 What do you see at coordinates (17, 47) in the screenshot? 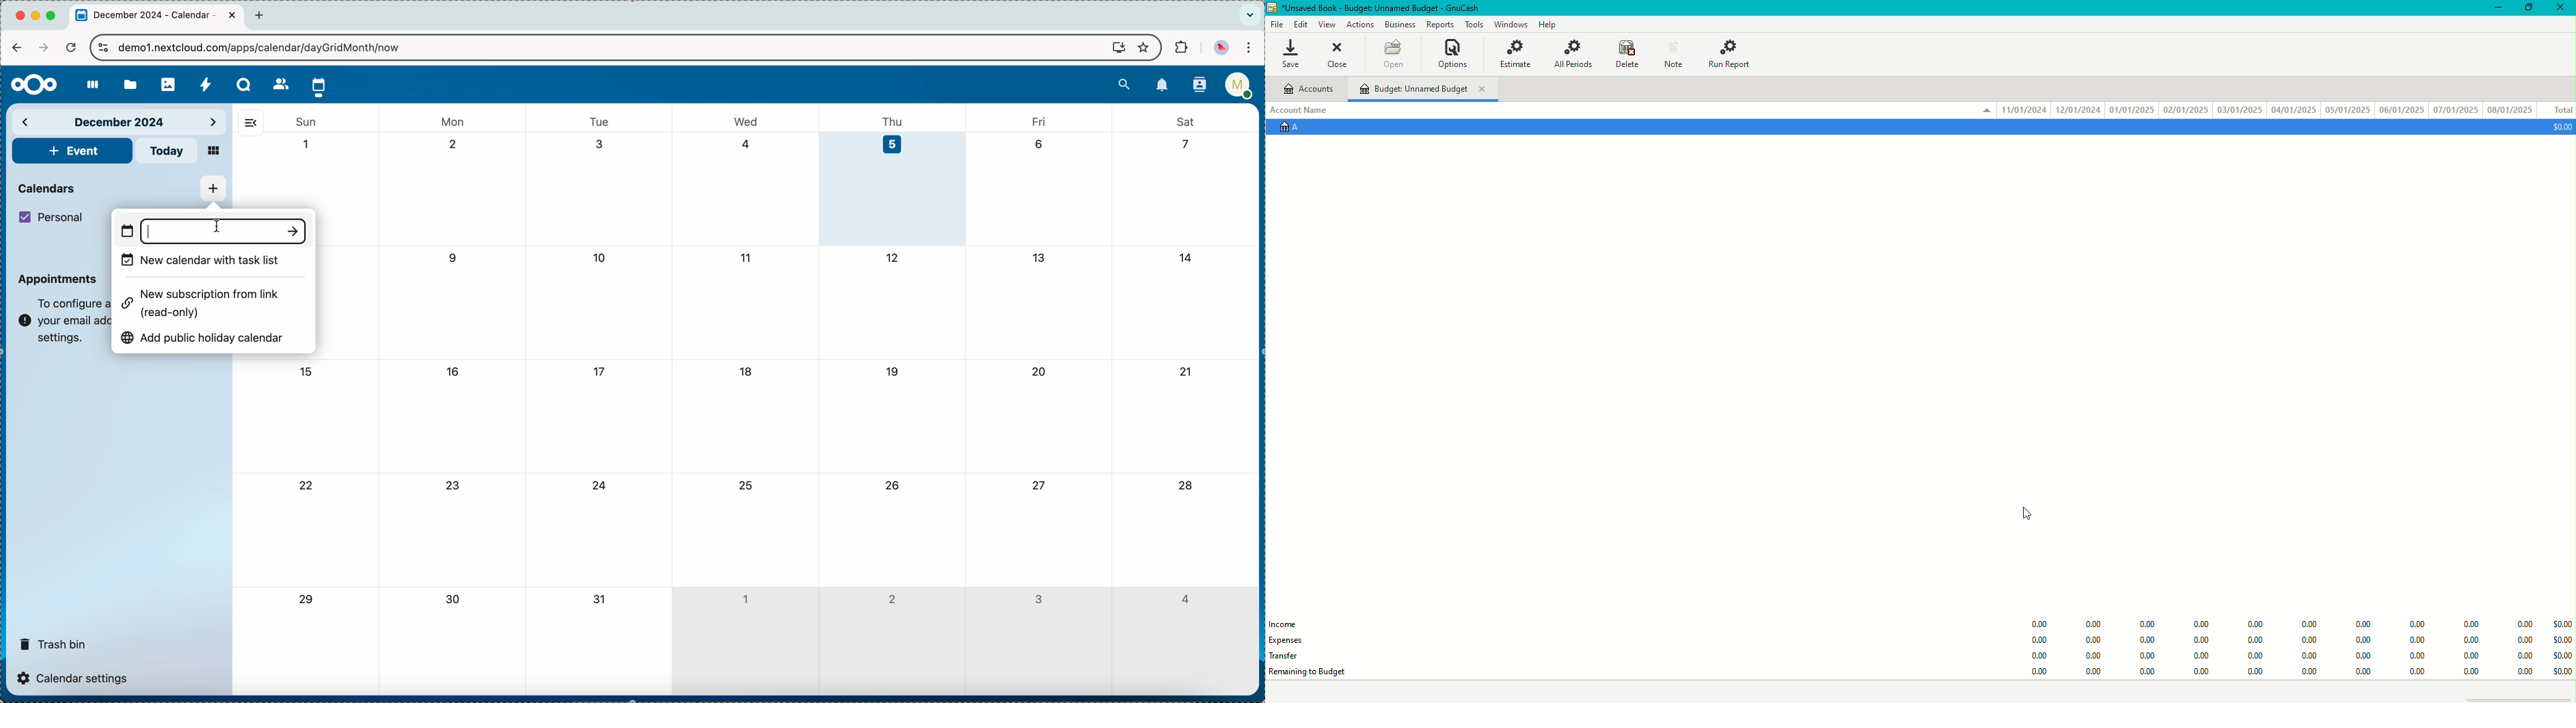
I see `navigate back` at bounding box center [17, 47].